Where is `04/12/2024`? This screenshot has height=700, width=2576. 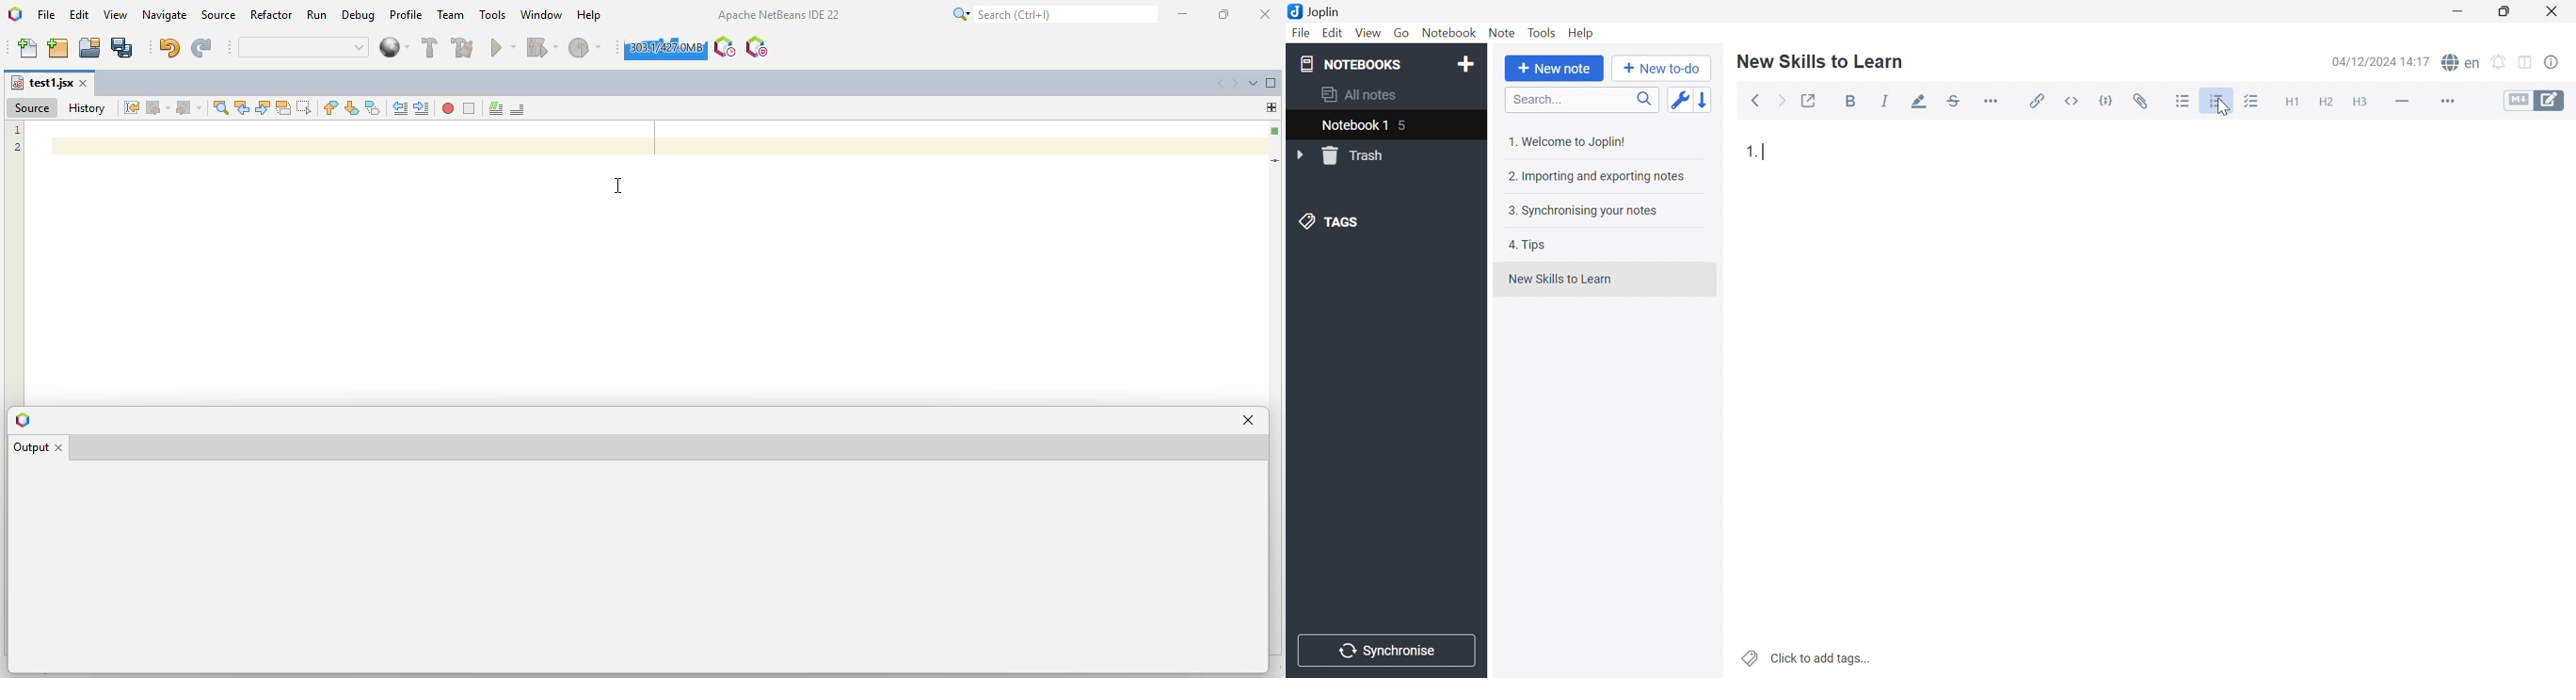 04/12/2024 is located at coordinates (2365, 63).